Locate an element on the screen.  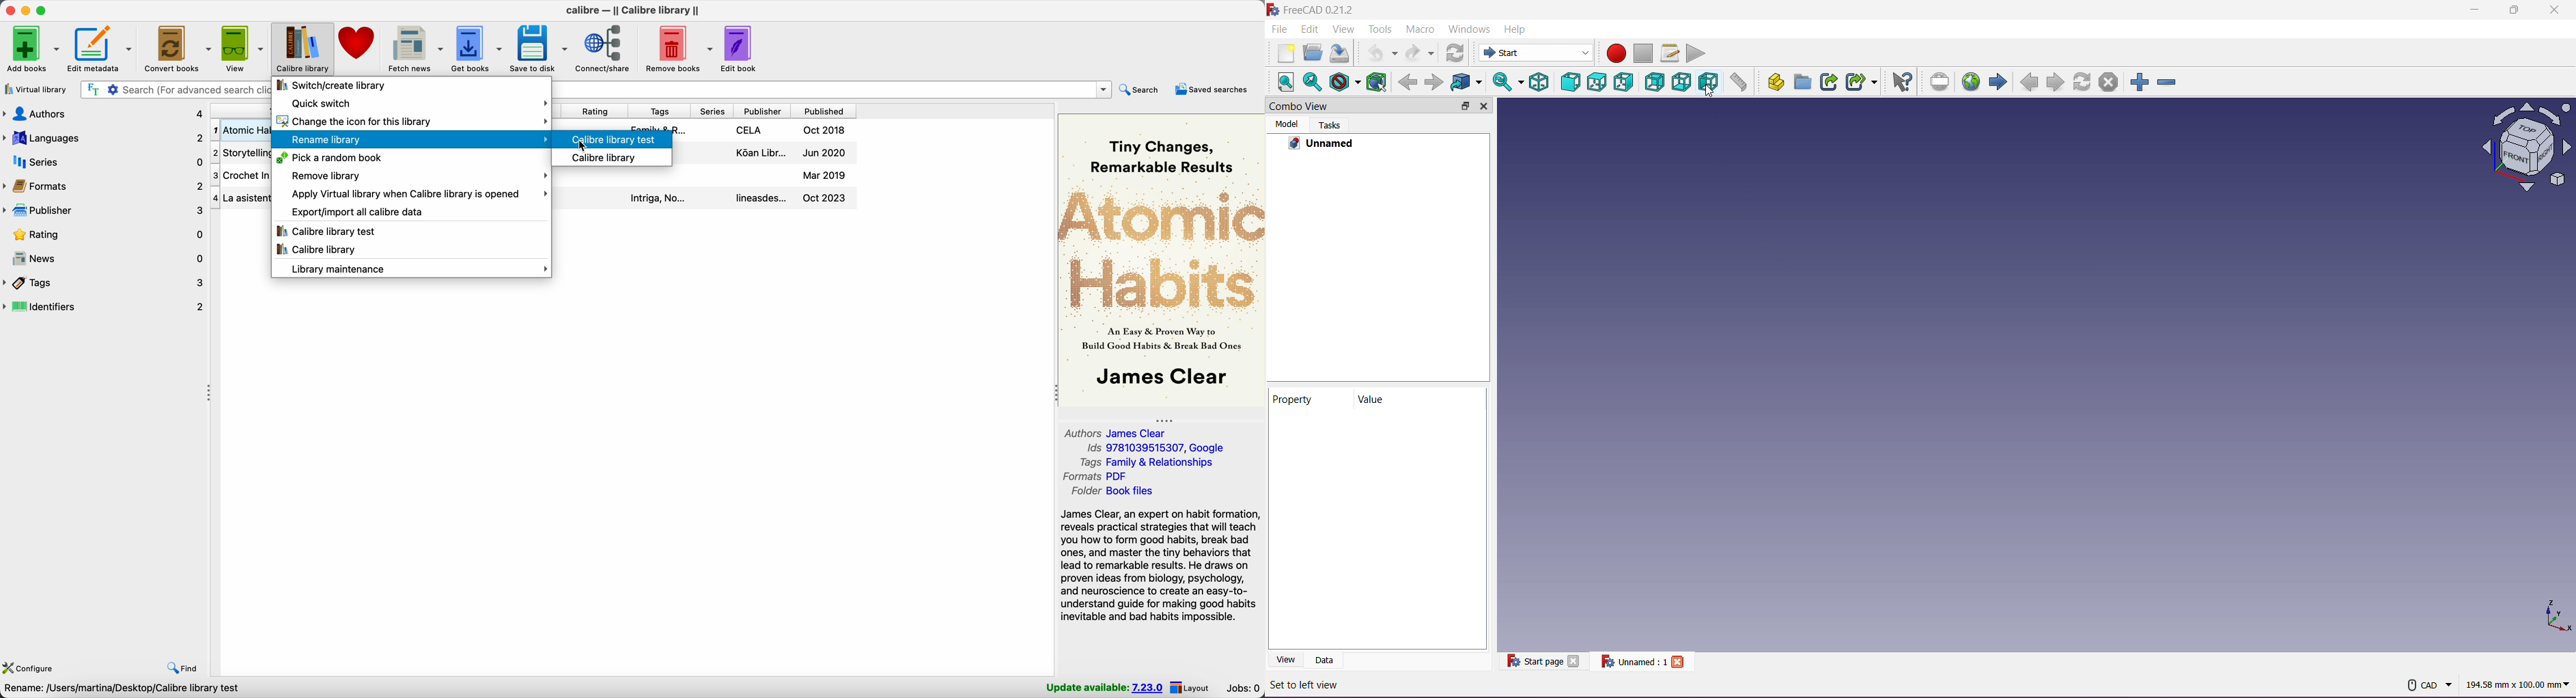
Storytelling book is located at coordinates (241, 152).